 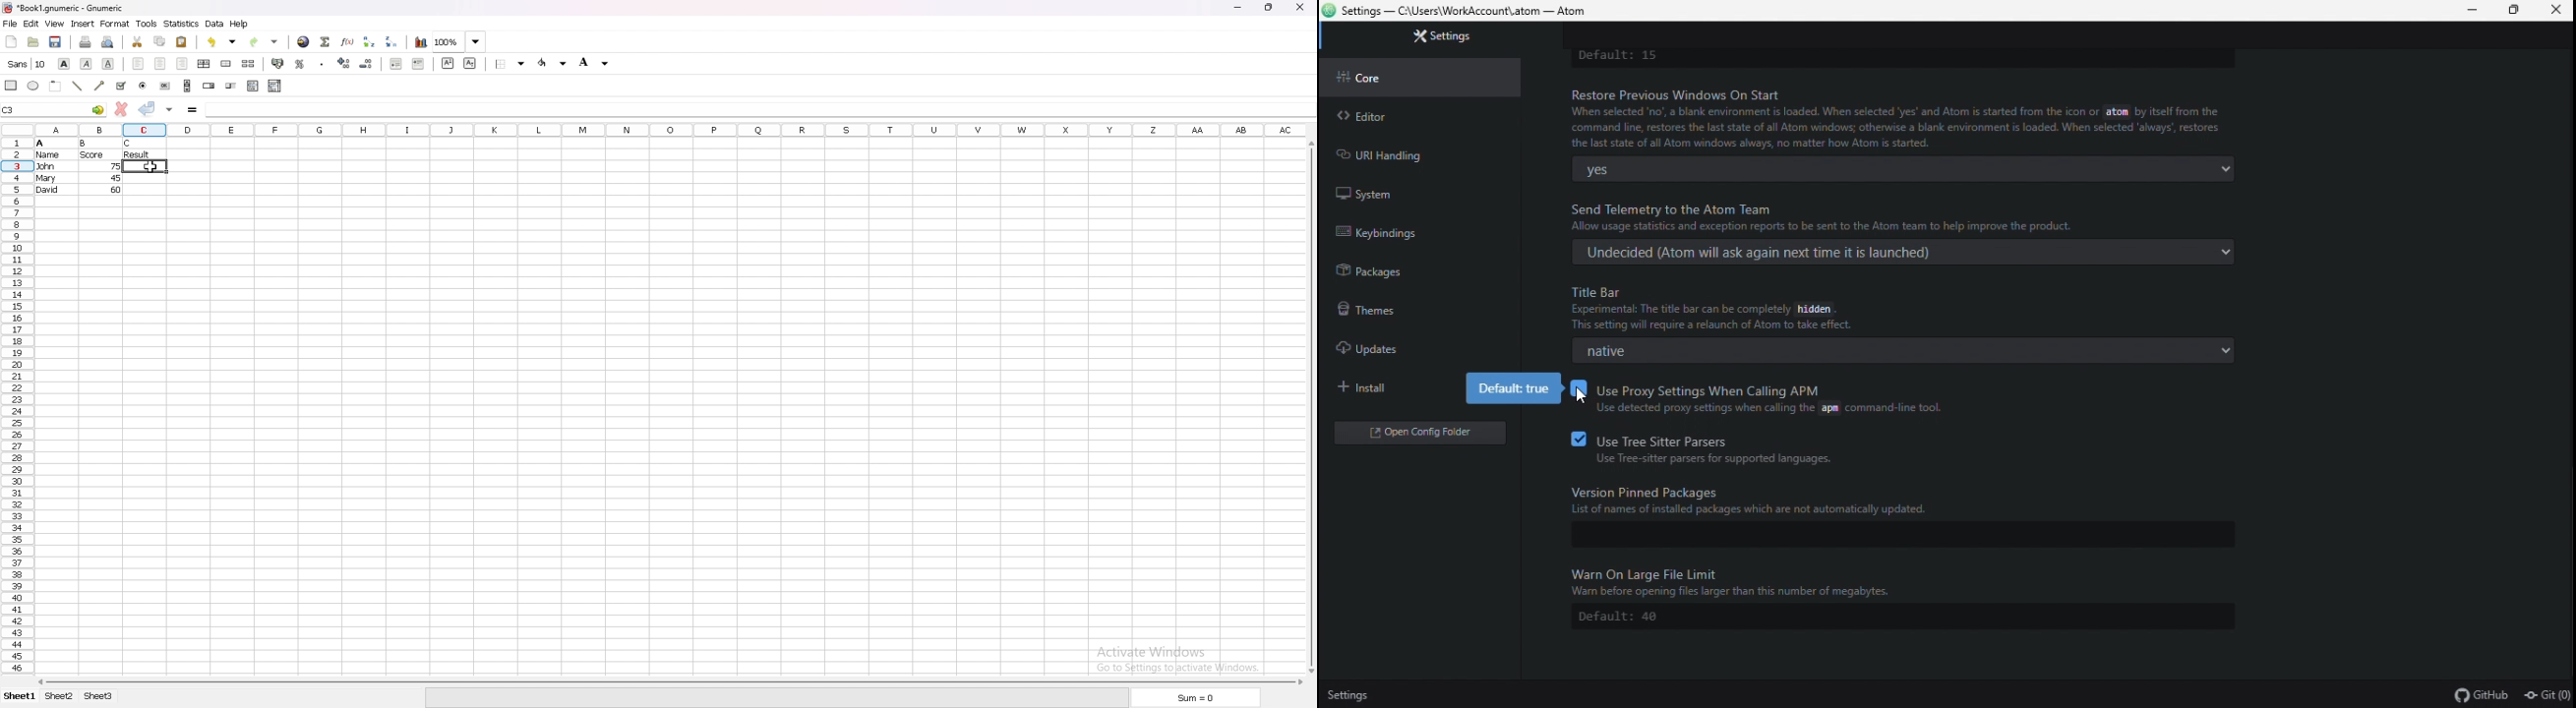 I want to click on sheet 1, so click(x=18, y=698).